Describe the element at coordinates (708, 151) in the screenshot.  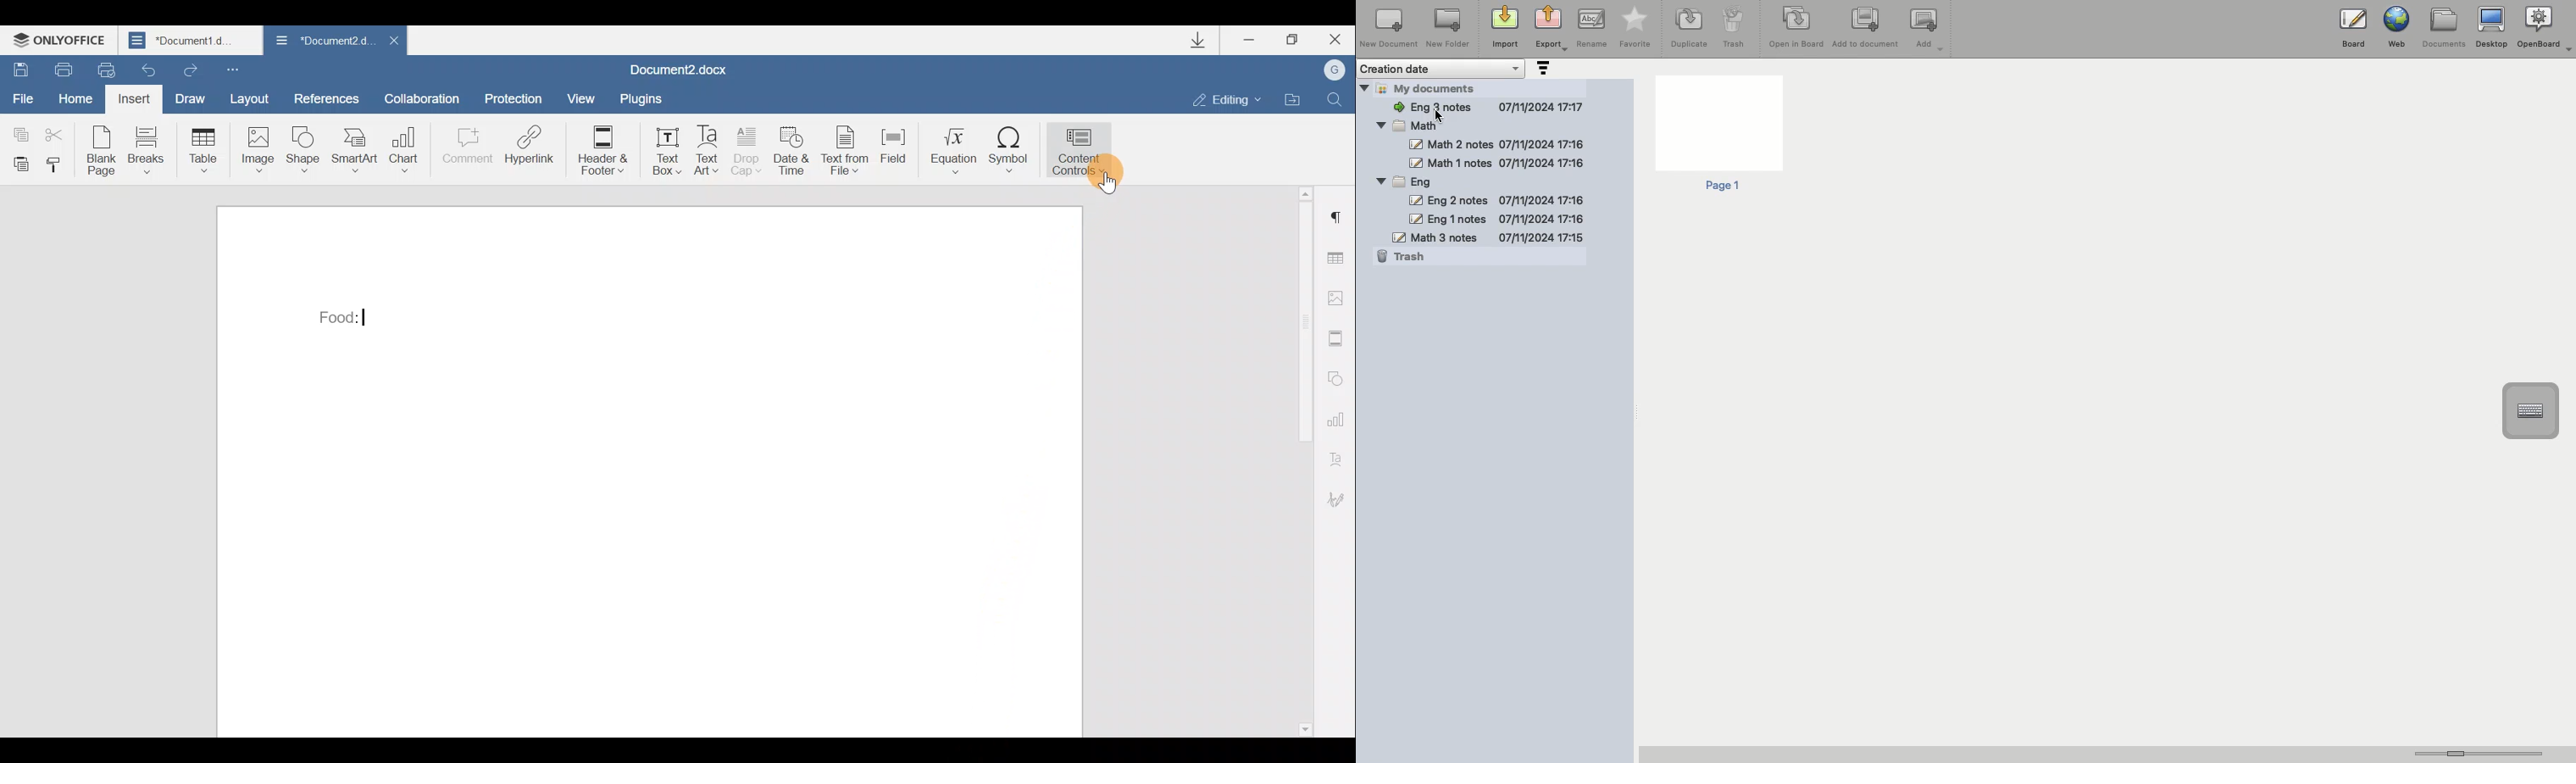
I see `Text Art` at that location.